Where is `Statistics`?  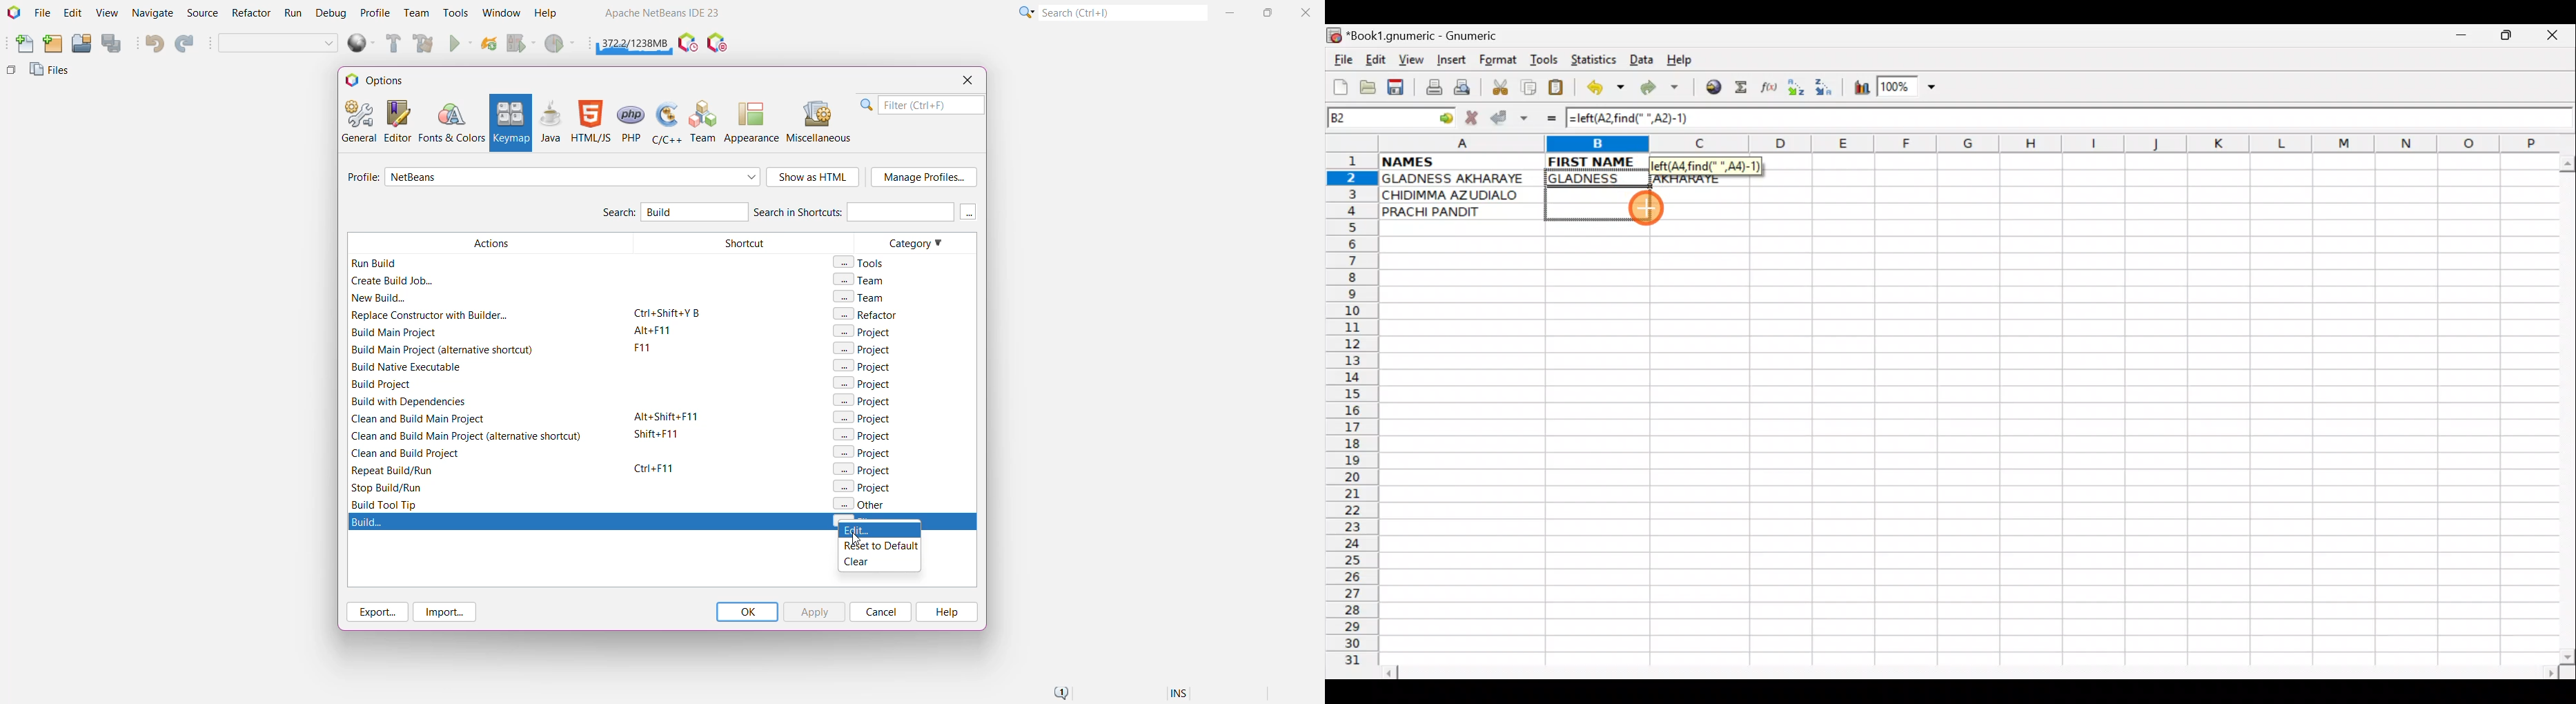 Statistics is located at coordinates (1596, 59).